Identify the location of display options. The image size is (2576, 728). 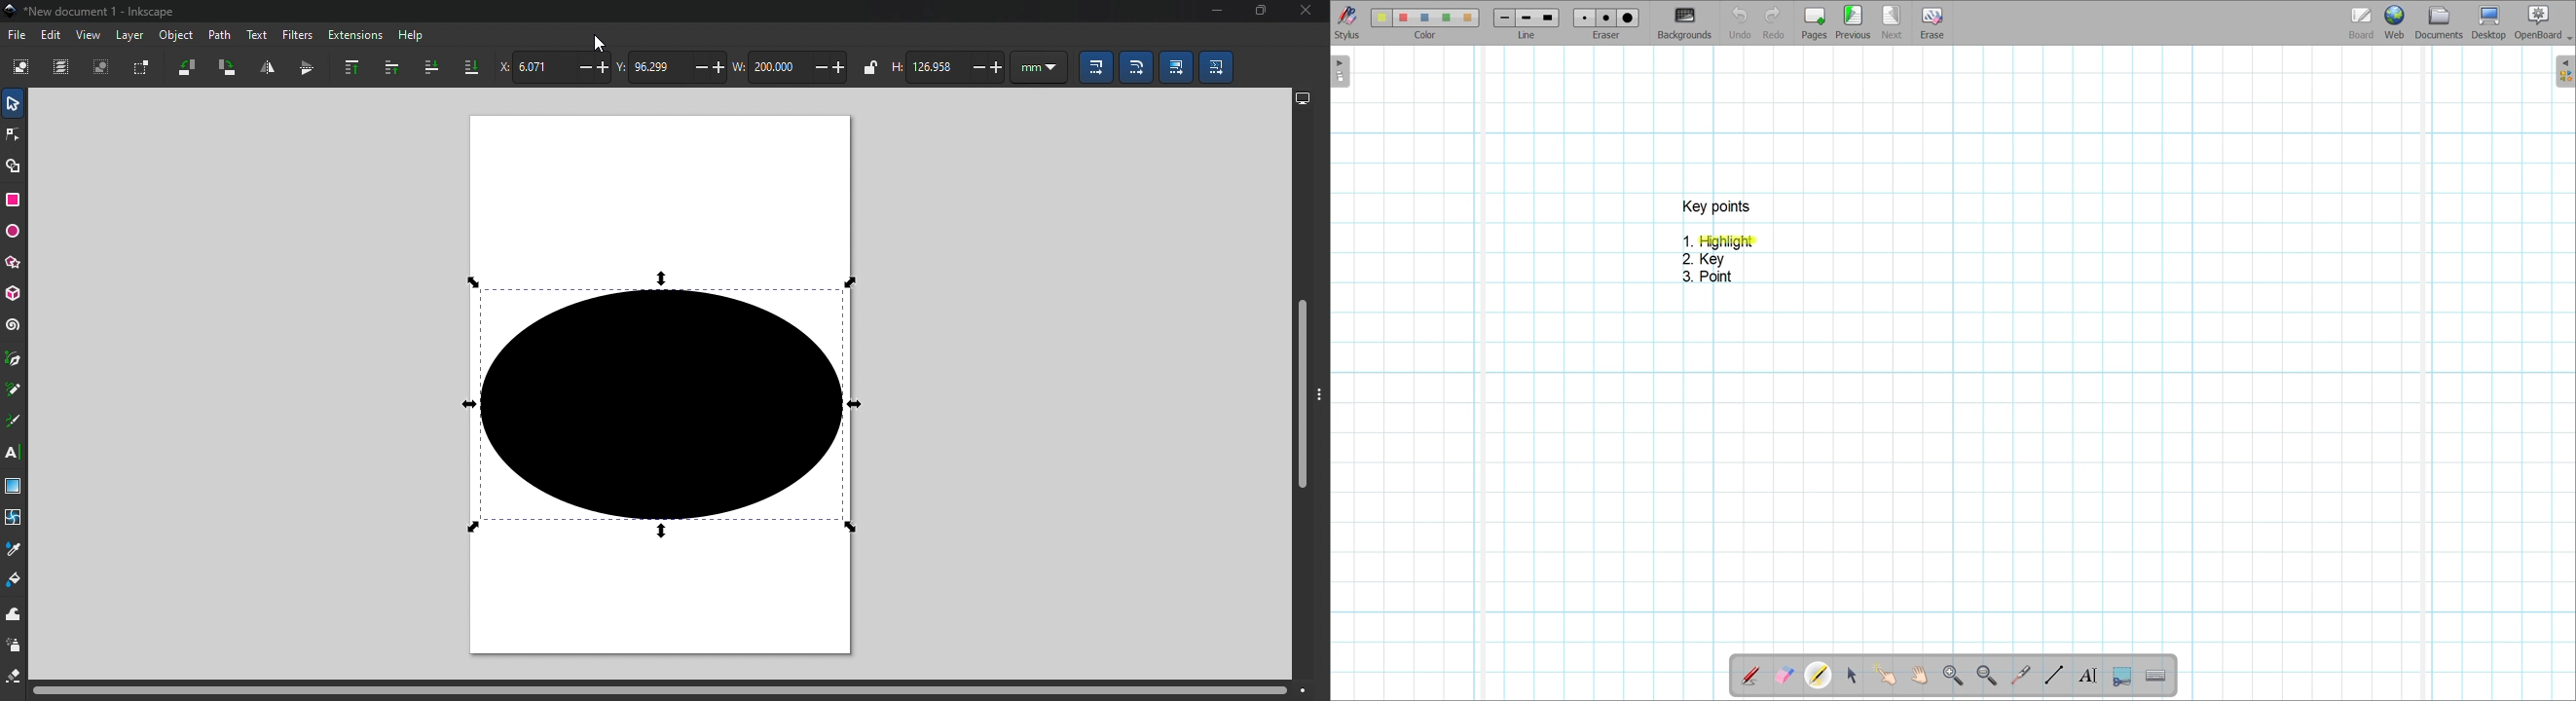
(1302, 95).